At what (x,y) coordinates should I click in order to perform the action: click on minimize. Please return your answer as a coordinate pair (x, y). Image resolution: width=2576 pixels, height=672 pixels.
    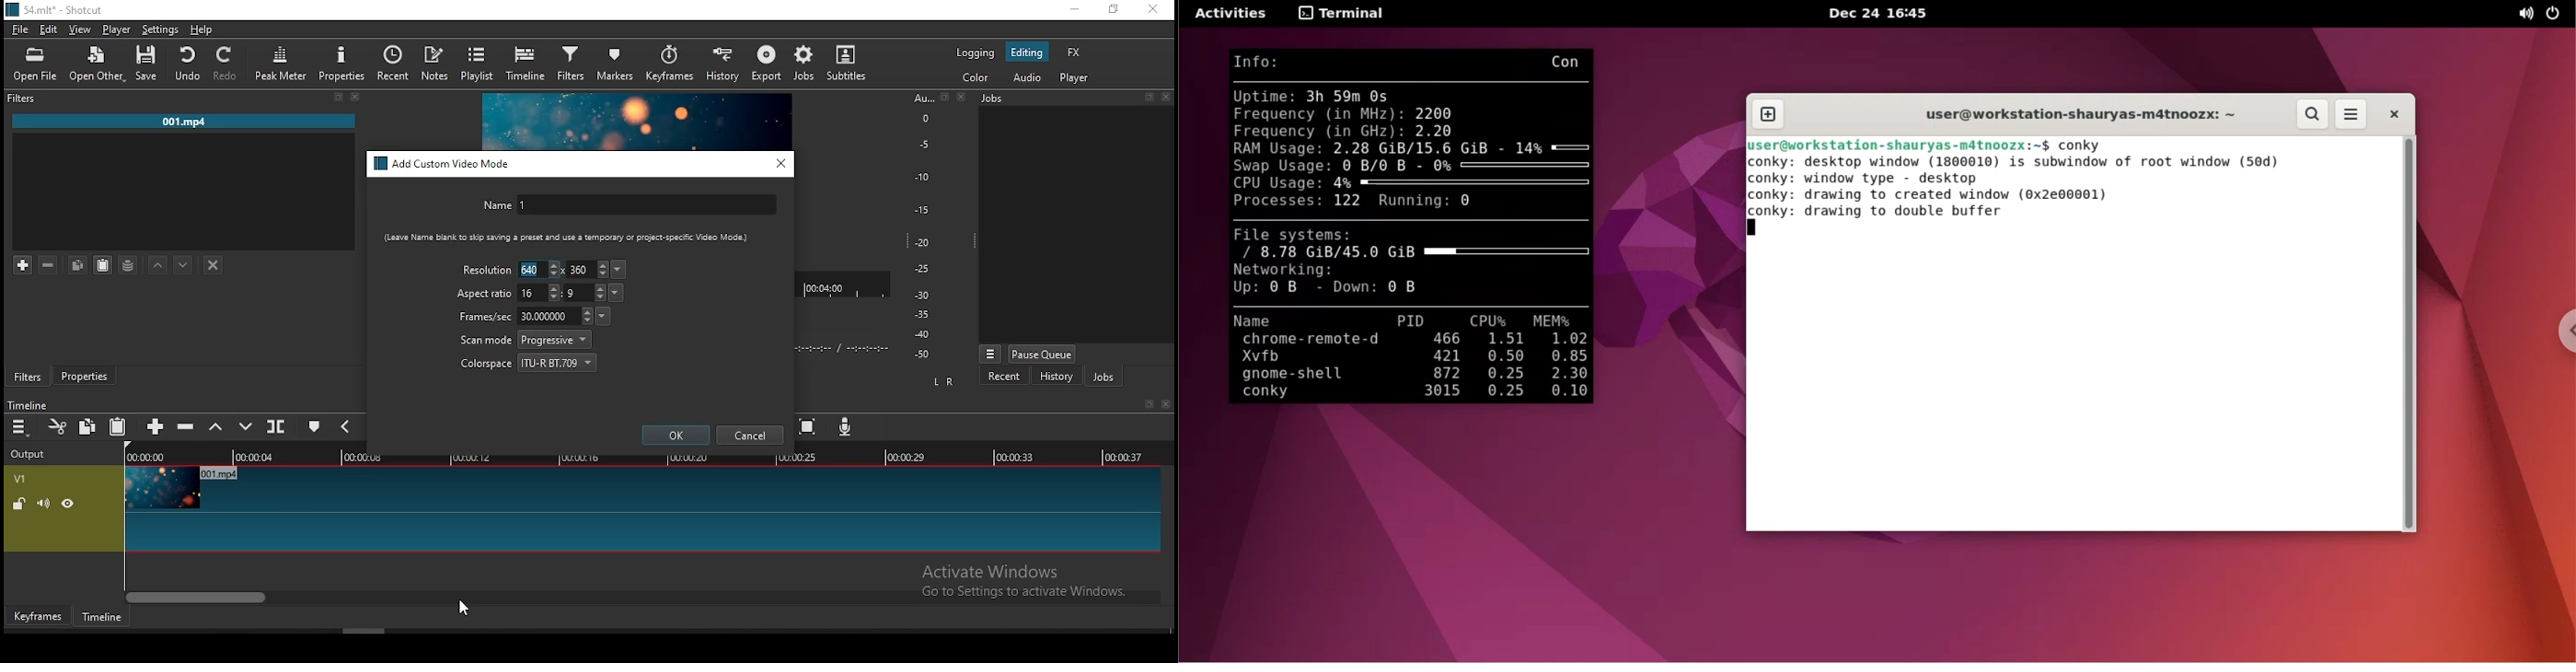
    Looking at the image, I should click on (1074, 10).